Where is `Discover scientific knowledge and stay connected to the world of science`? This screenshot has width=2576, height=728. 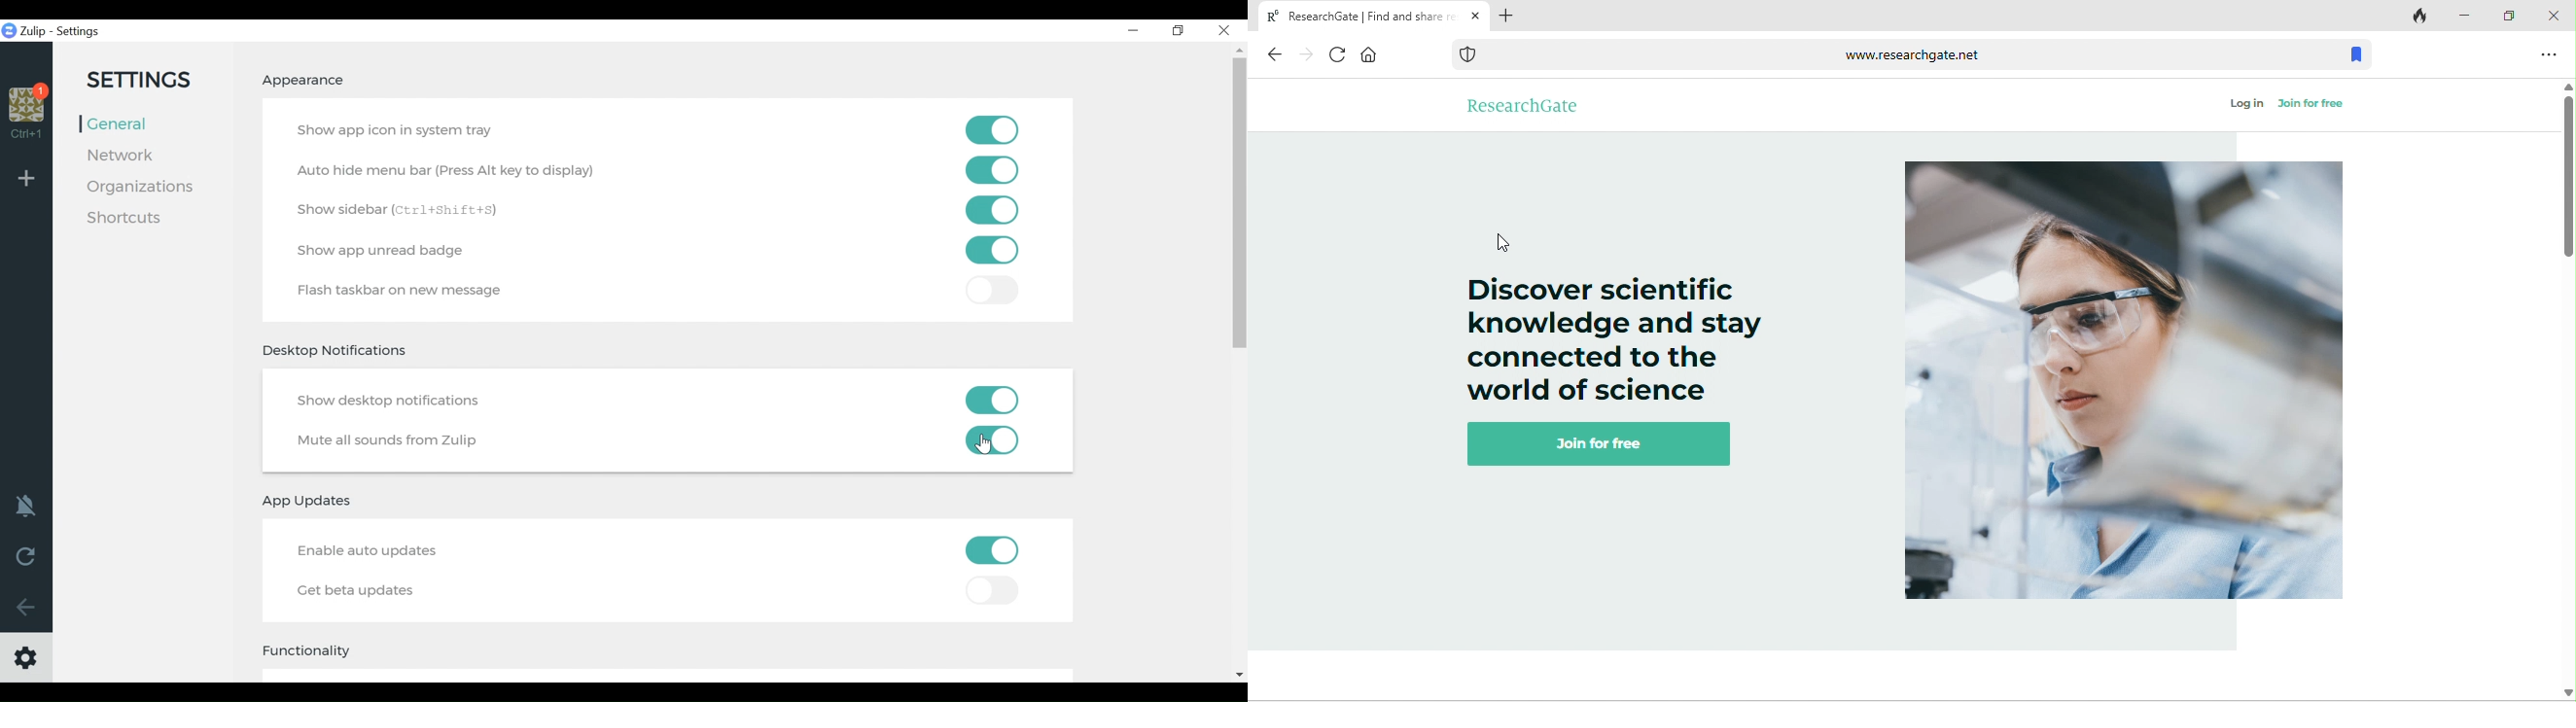
Discover scientific knowledge and stay connected to the world of science is located at coordinates (1626, 344).